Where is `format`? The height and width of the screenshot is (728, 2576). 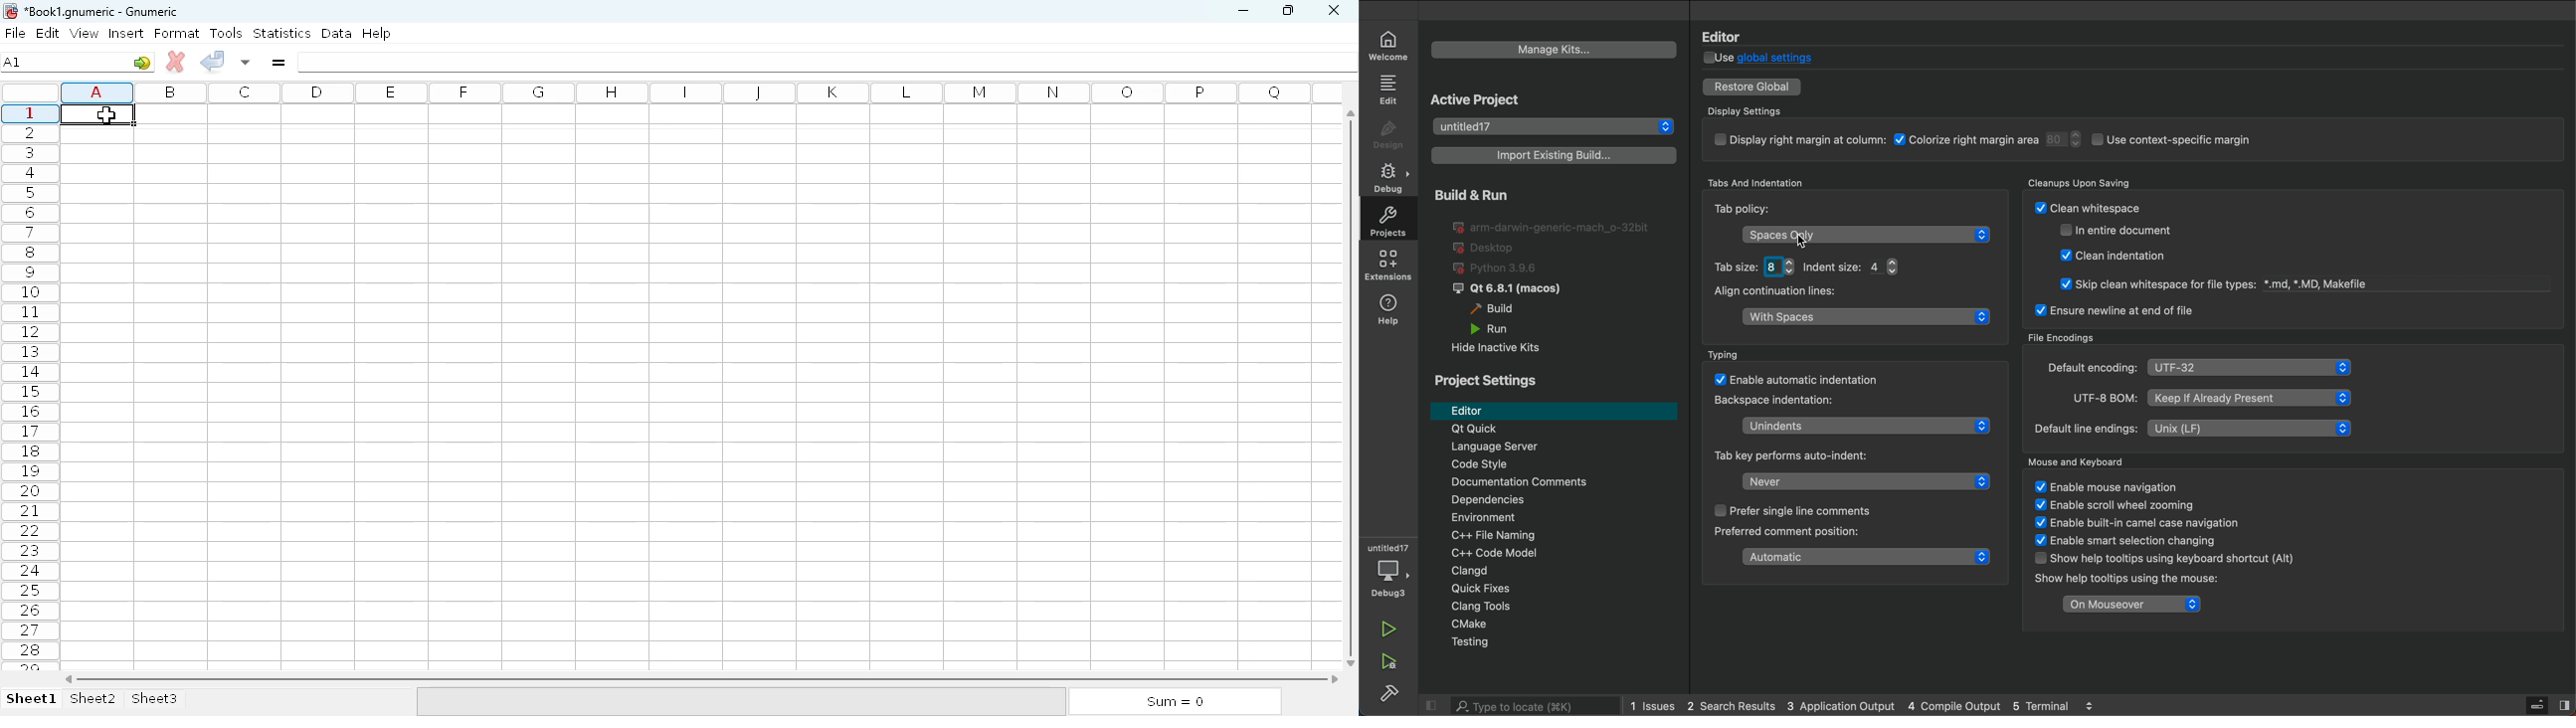 format is located at coordinates (177, 33).